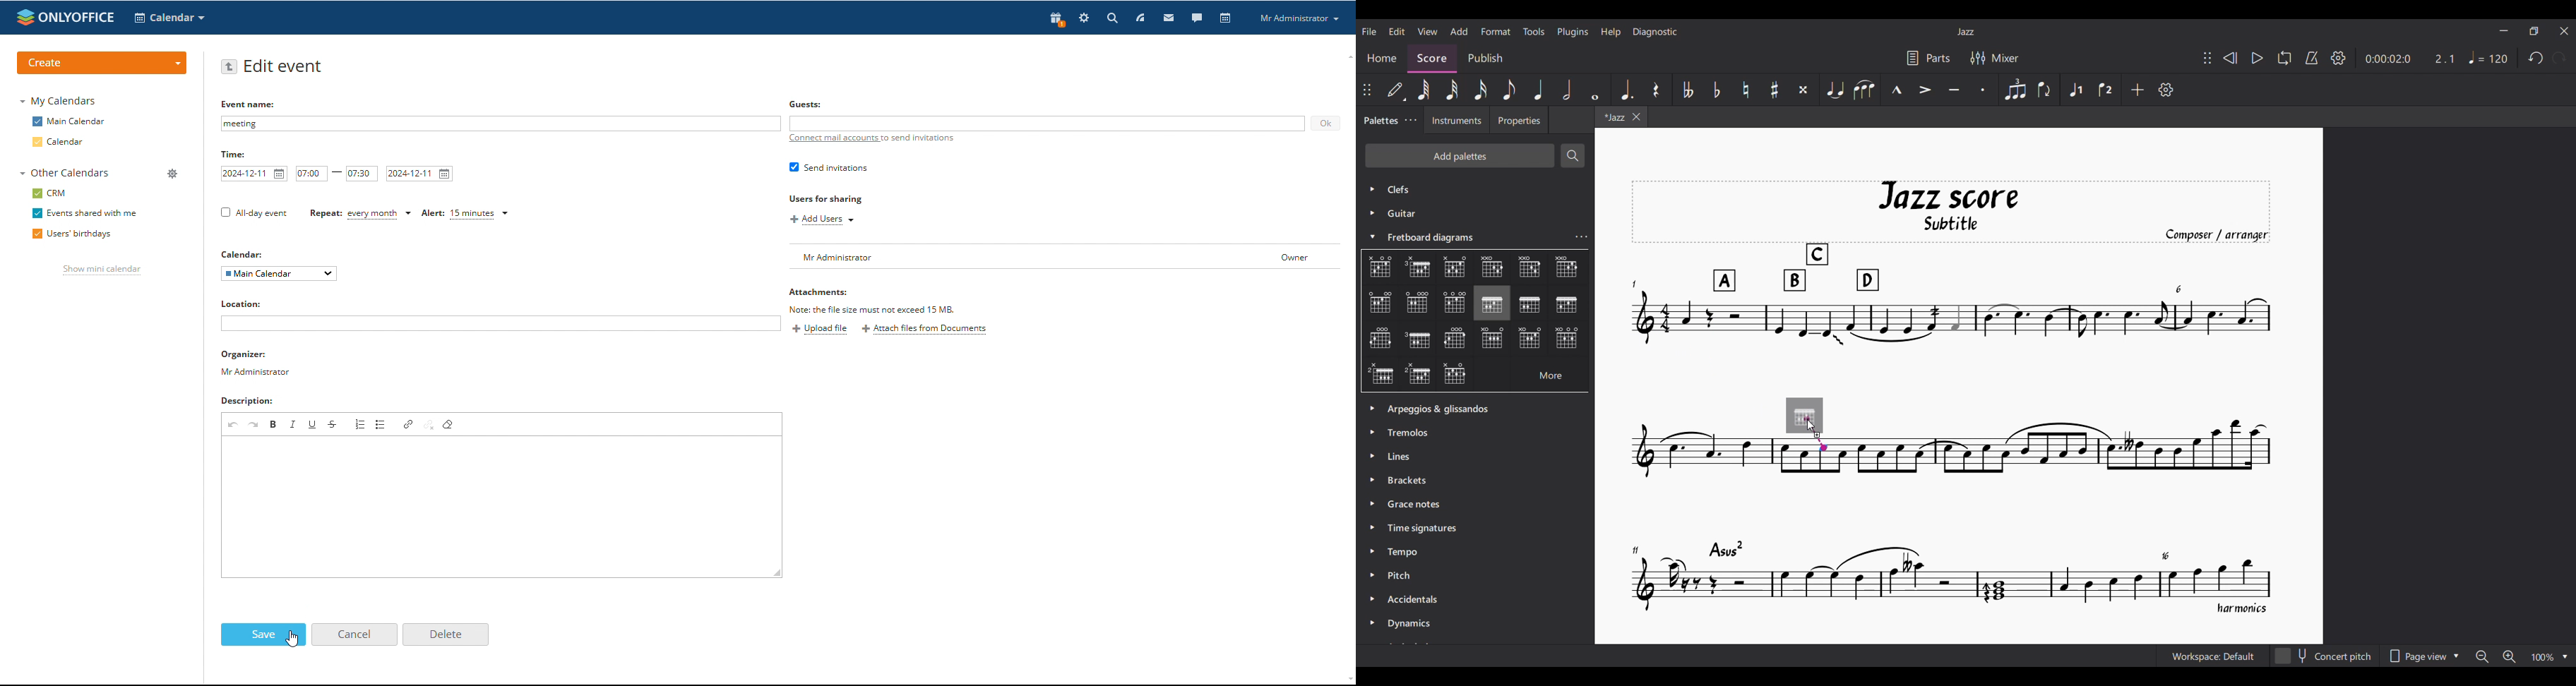 The image size is (2576, 700). Describe the element at coordinates (1509, 90) in the screenshot. I see `8th note` at that location.